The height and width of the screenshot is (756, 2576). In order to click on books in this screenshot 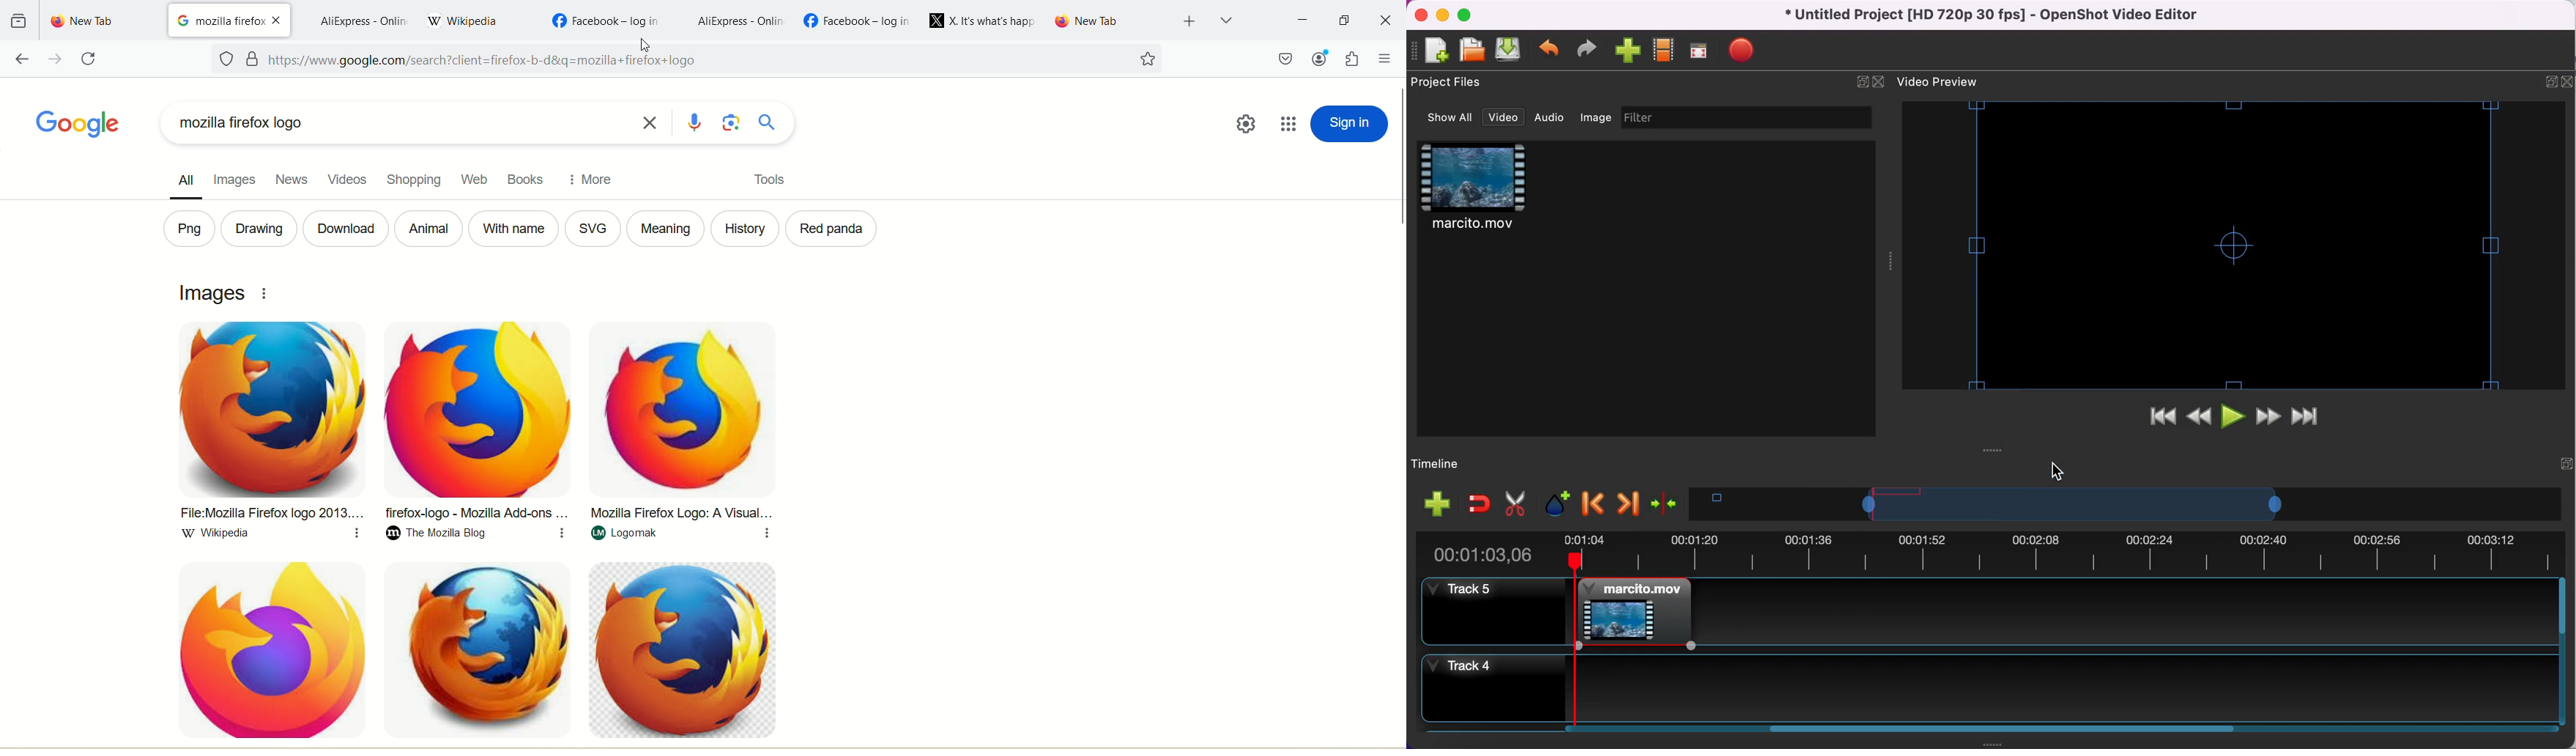, I will do `click(522, 180)`.